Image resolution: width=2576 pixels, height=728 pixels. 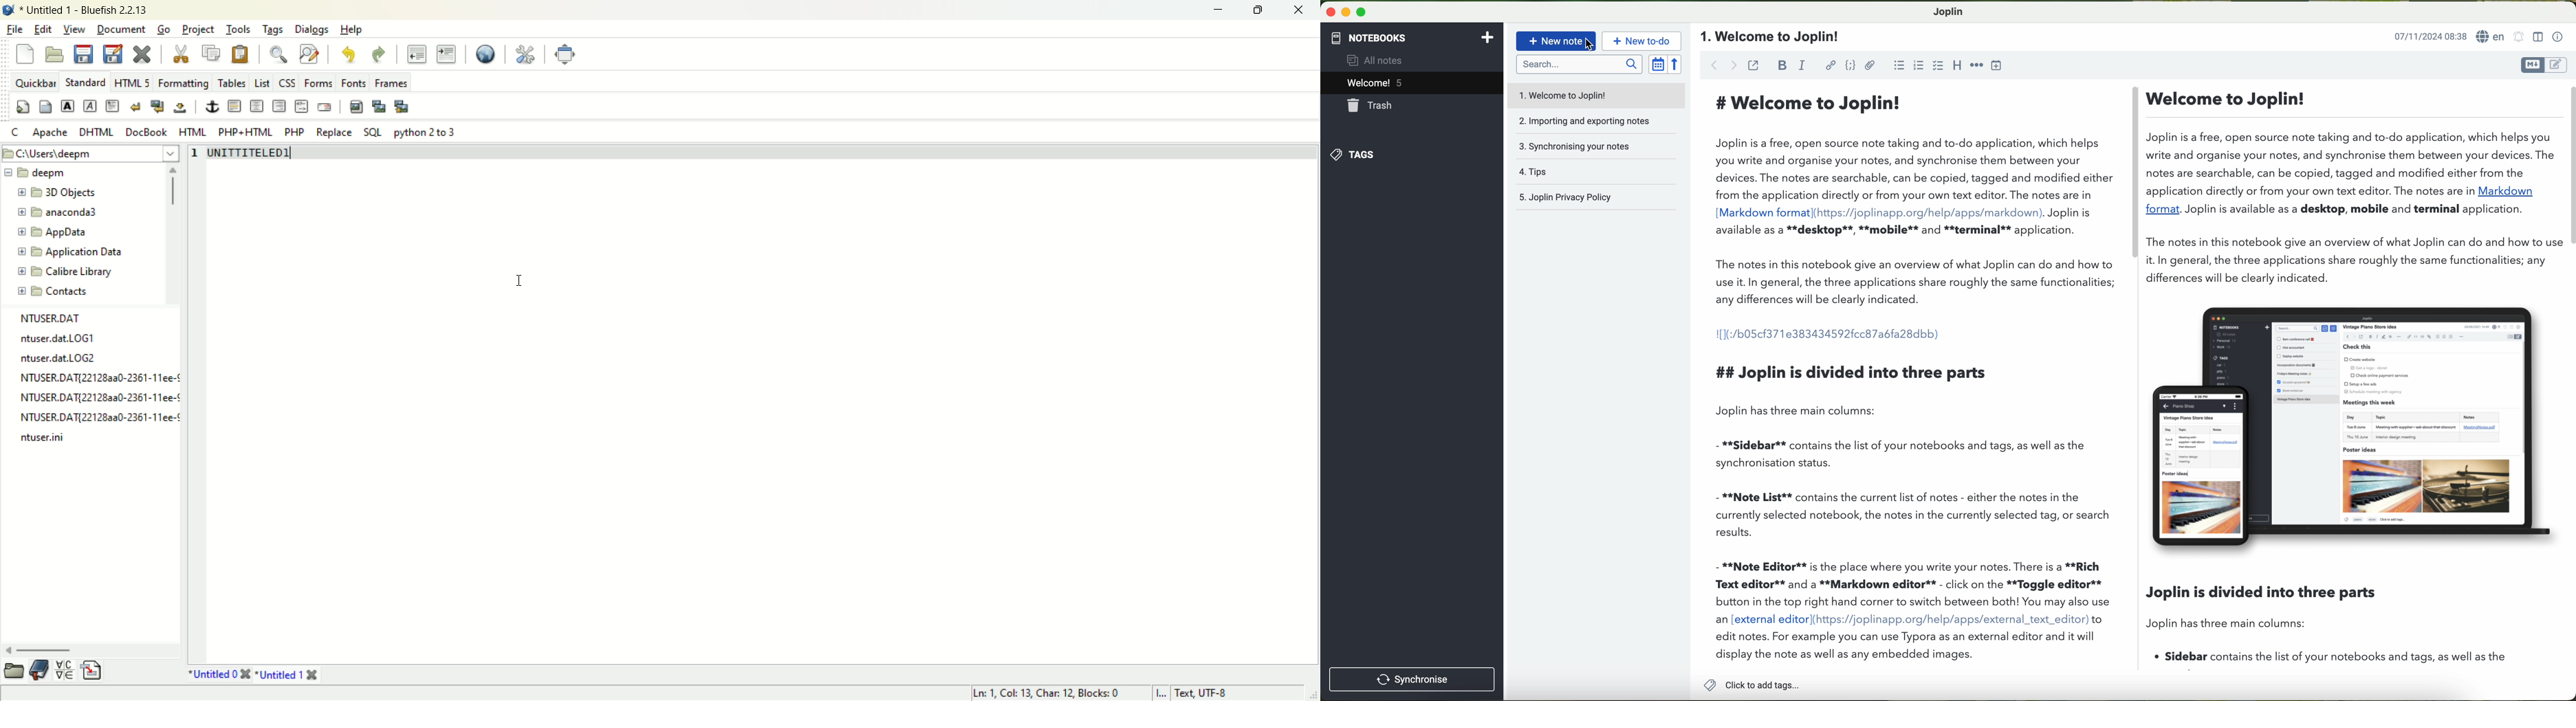 What do you see at coordinates (68, 252) in the screenshot?
I see `application` at bounding box center [68, 252].